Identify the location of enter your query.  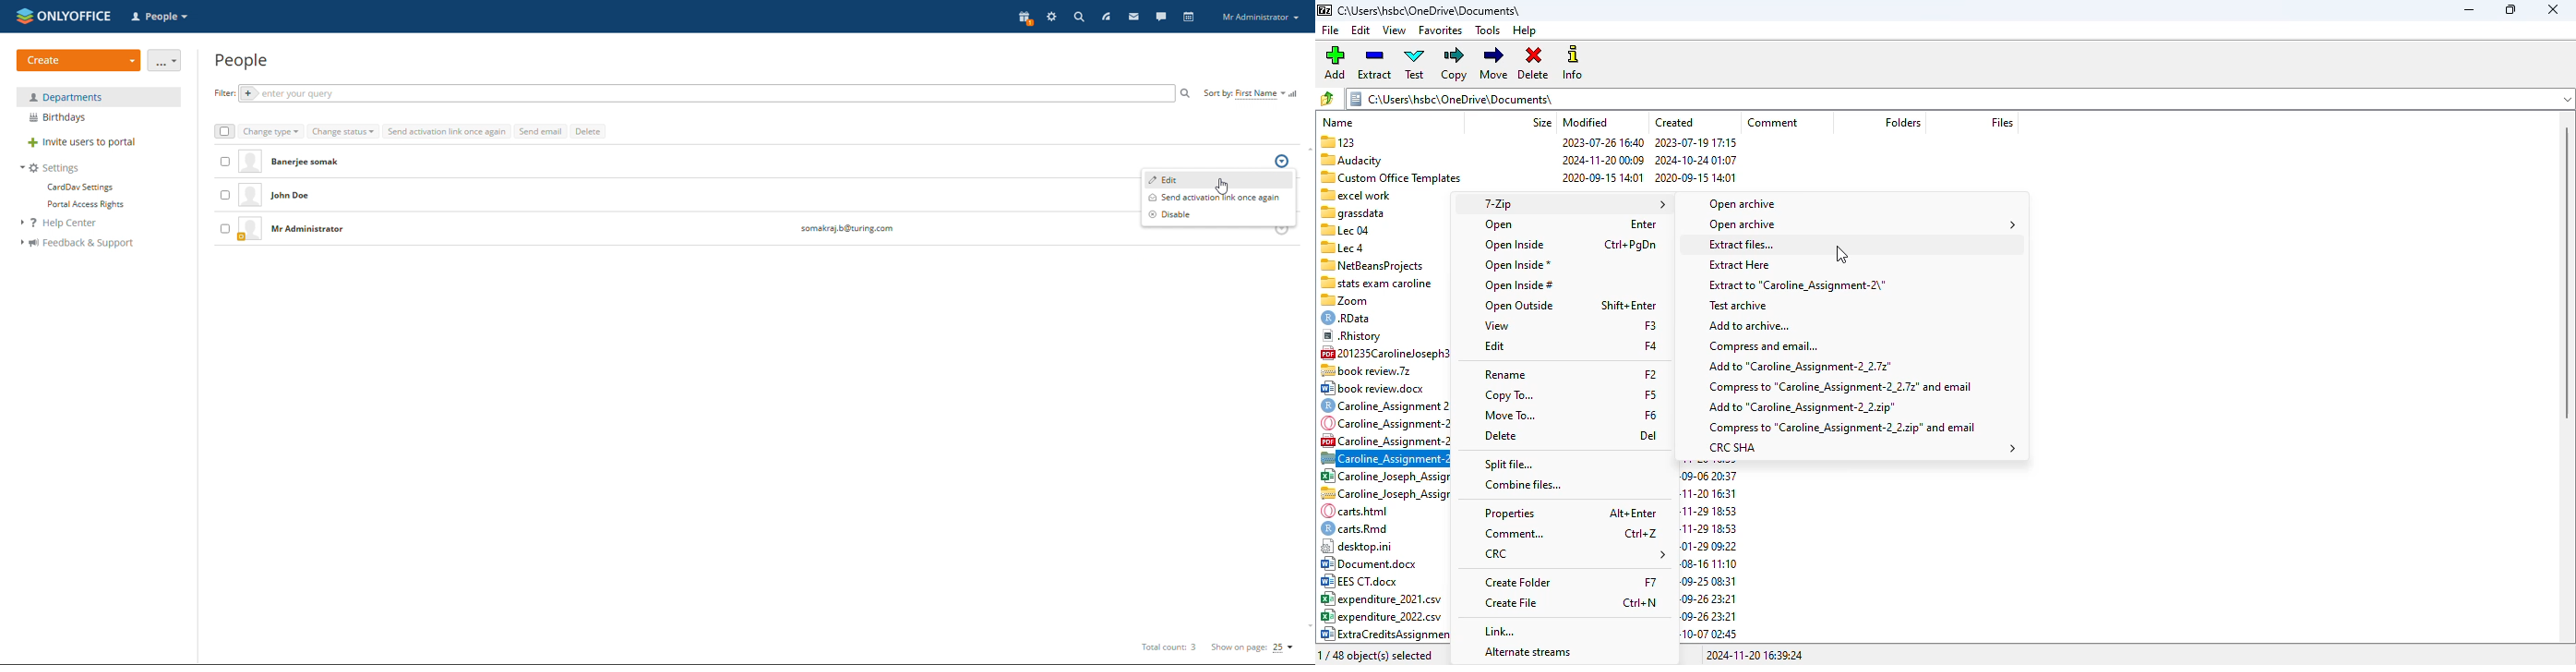
(704, 94).